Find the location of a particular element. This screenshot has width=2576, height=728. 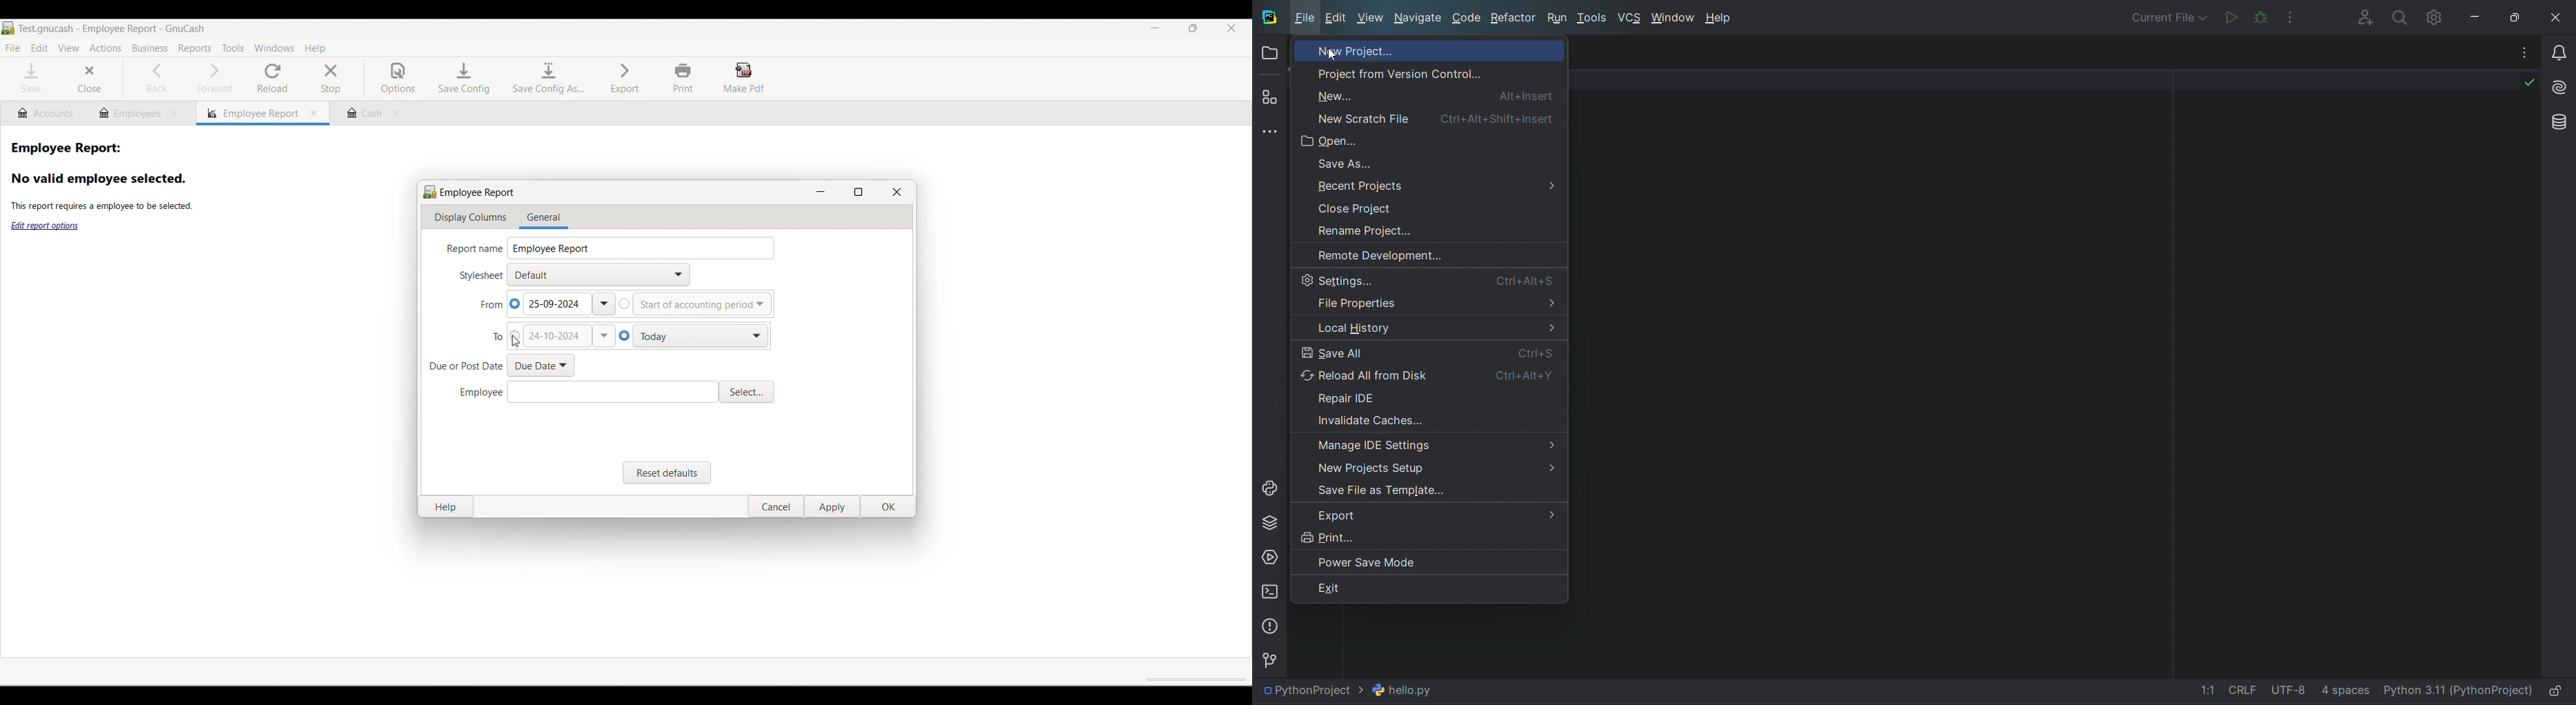

cursor is located at coordinates (1333, 55).